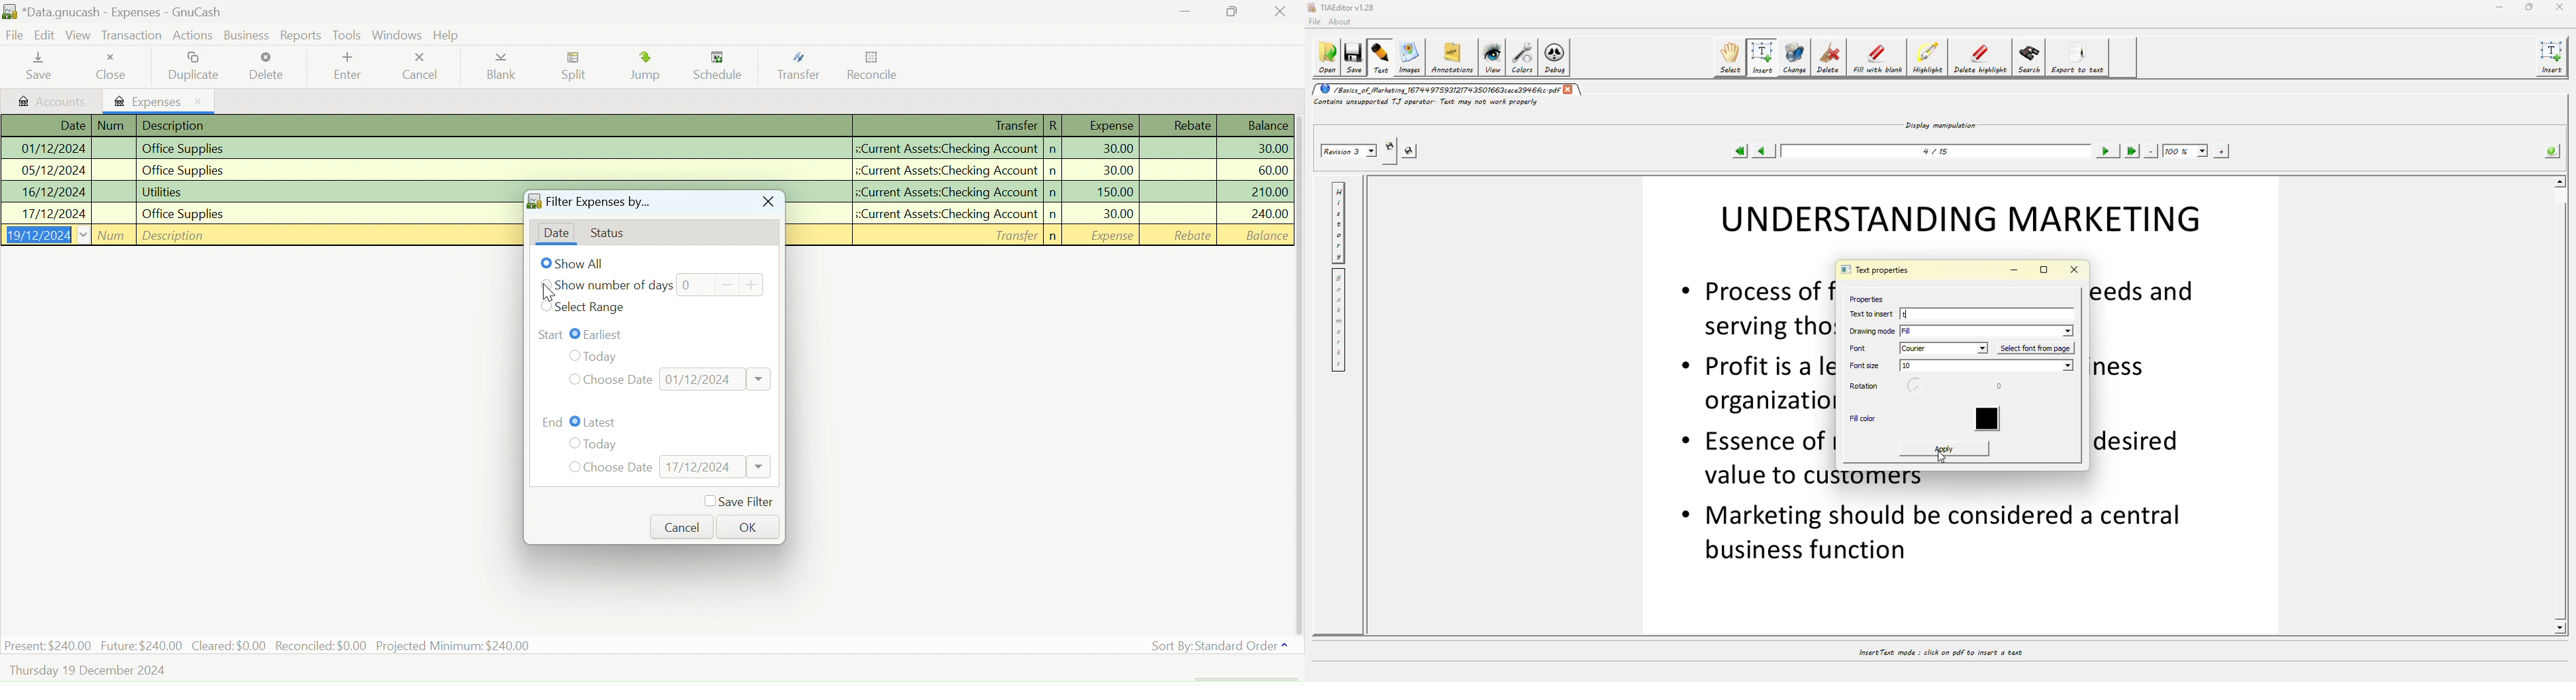  Describe the element at coordinates (160, 101) in the screenshot. I see `Expenses` at that location.